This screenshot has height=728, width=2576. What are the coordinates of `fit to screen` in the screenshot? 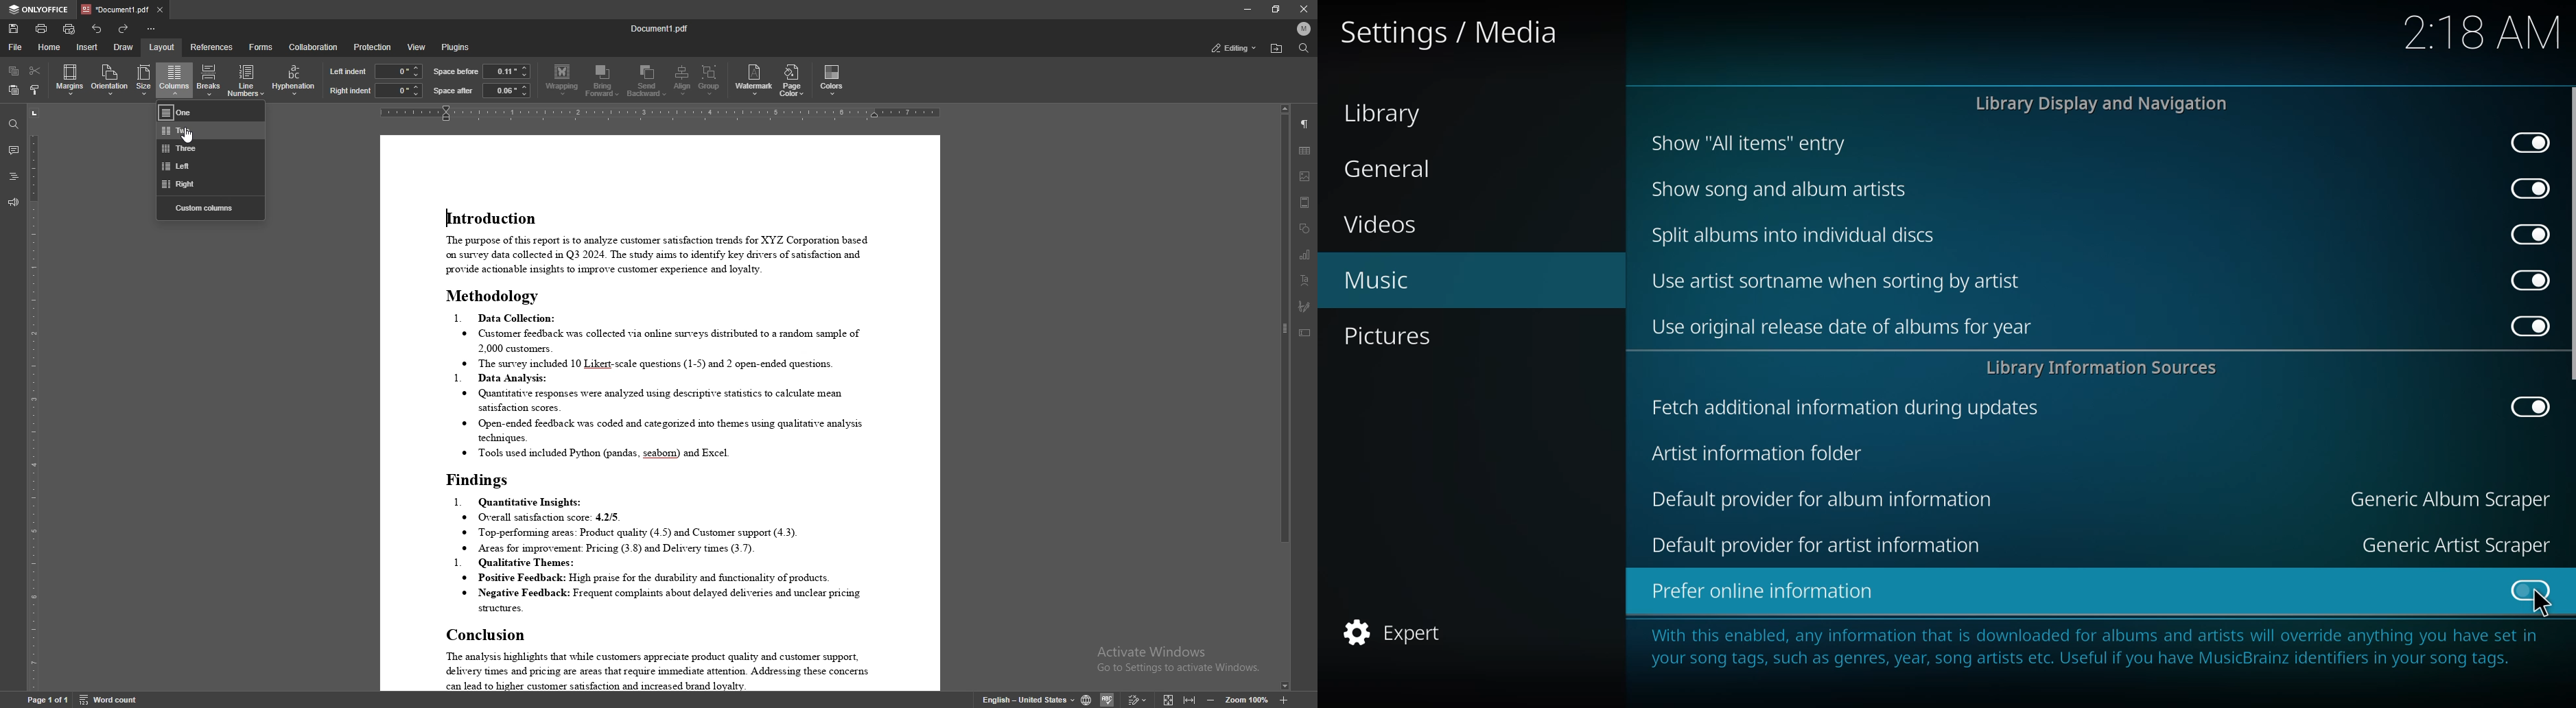 It's located at (1168, 699).